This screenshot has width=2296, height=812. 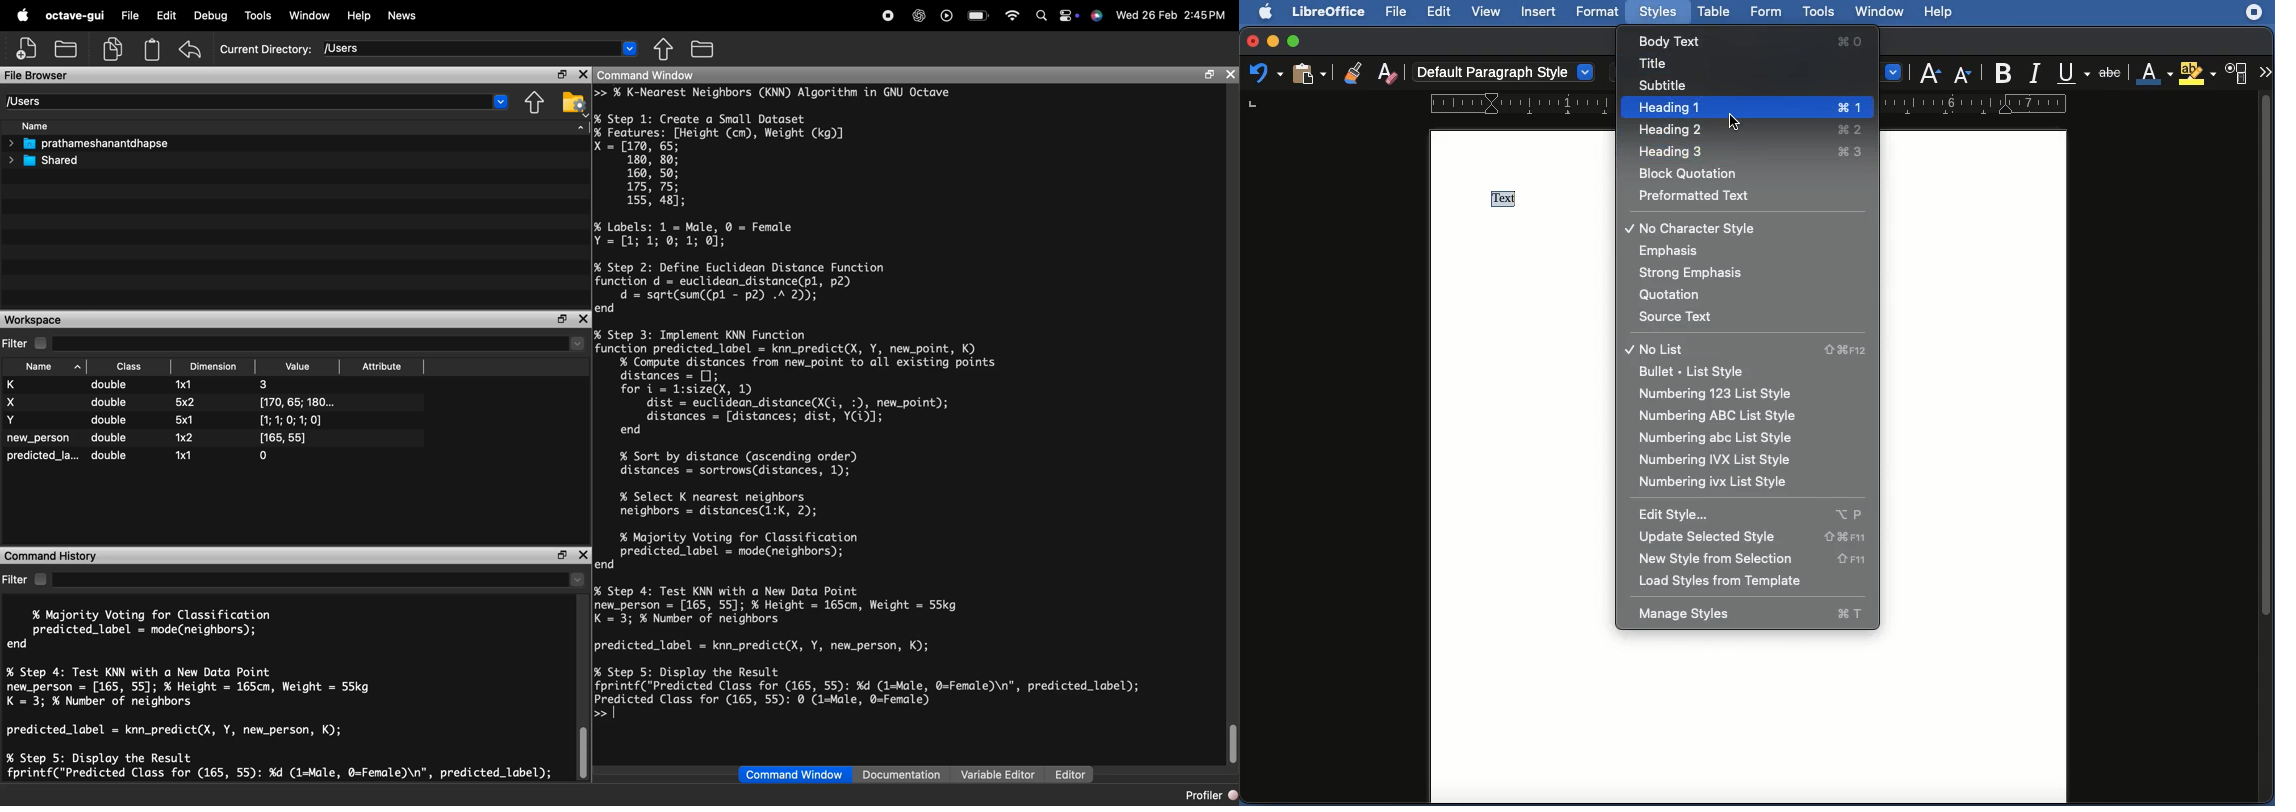 I want to click on Name, so click(x=40, y=368).